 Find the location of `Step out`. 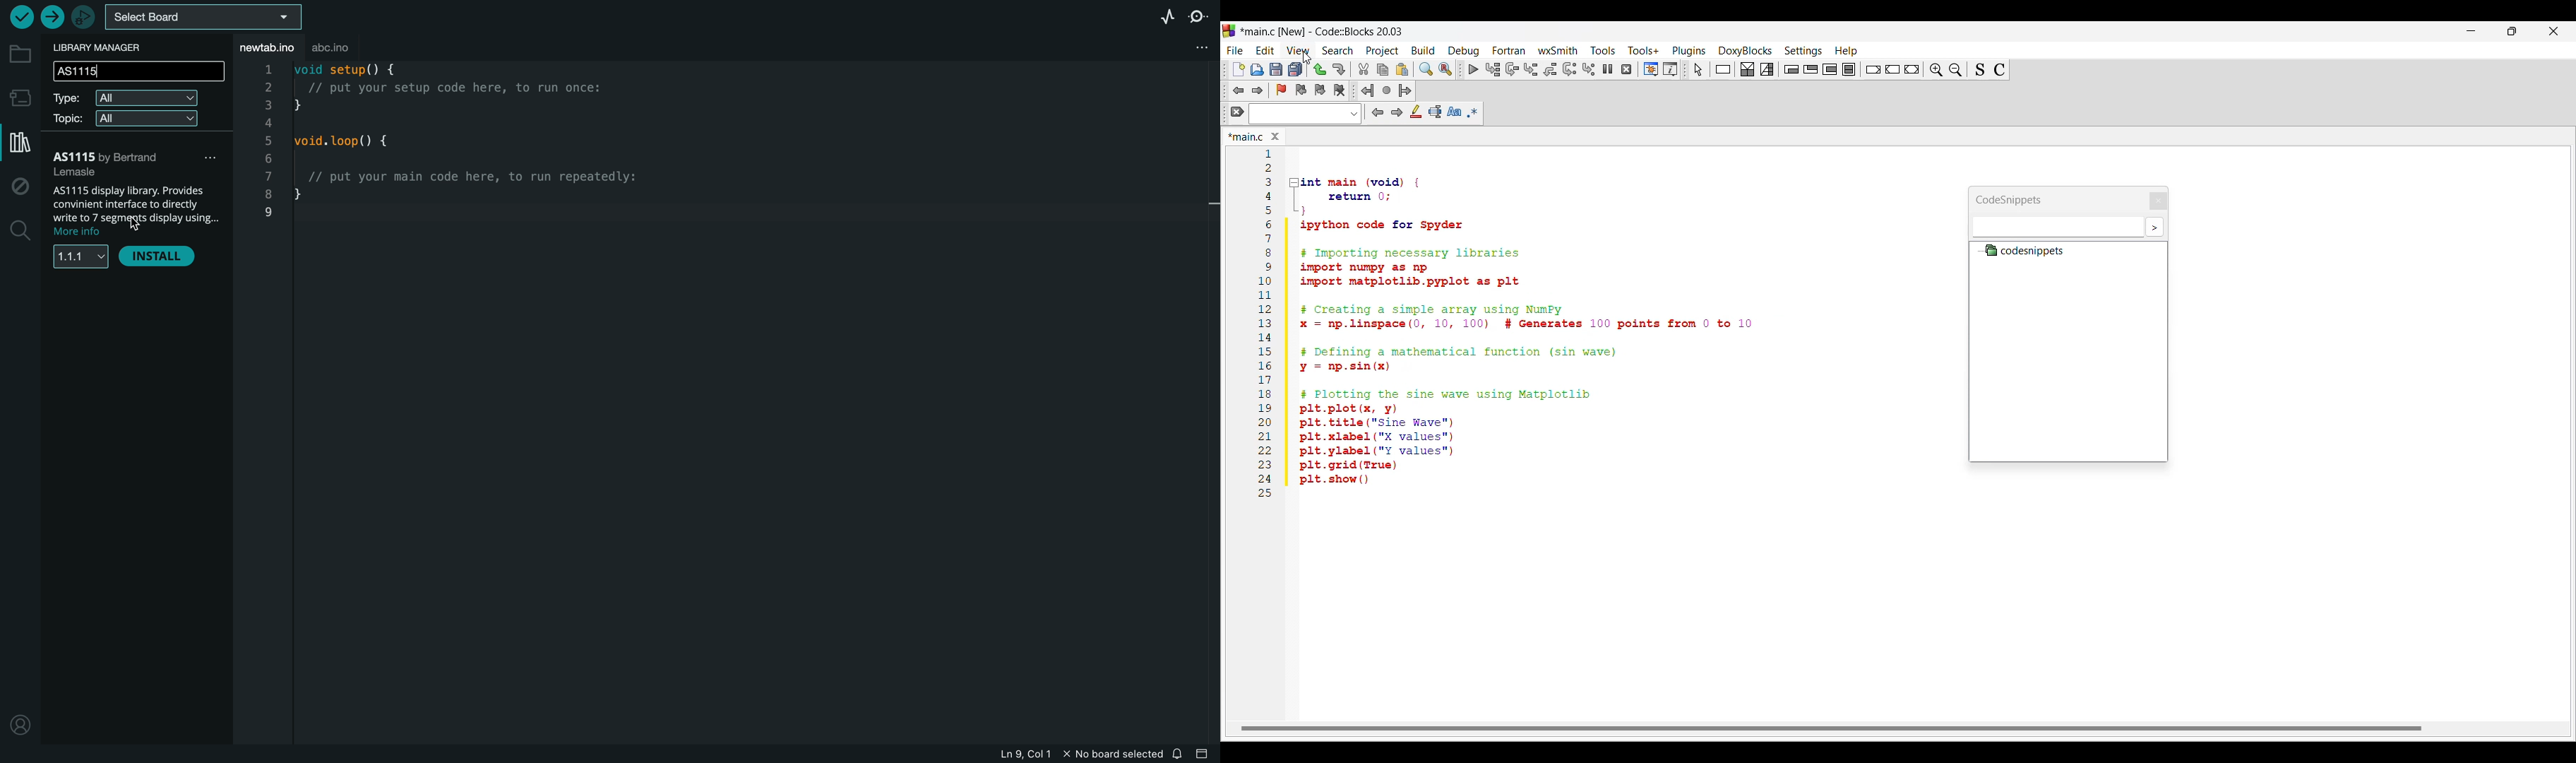

Step out is located at coordinates (1549, 69).